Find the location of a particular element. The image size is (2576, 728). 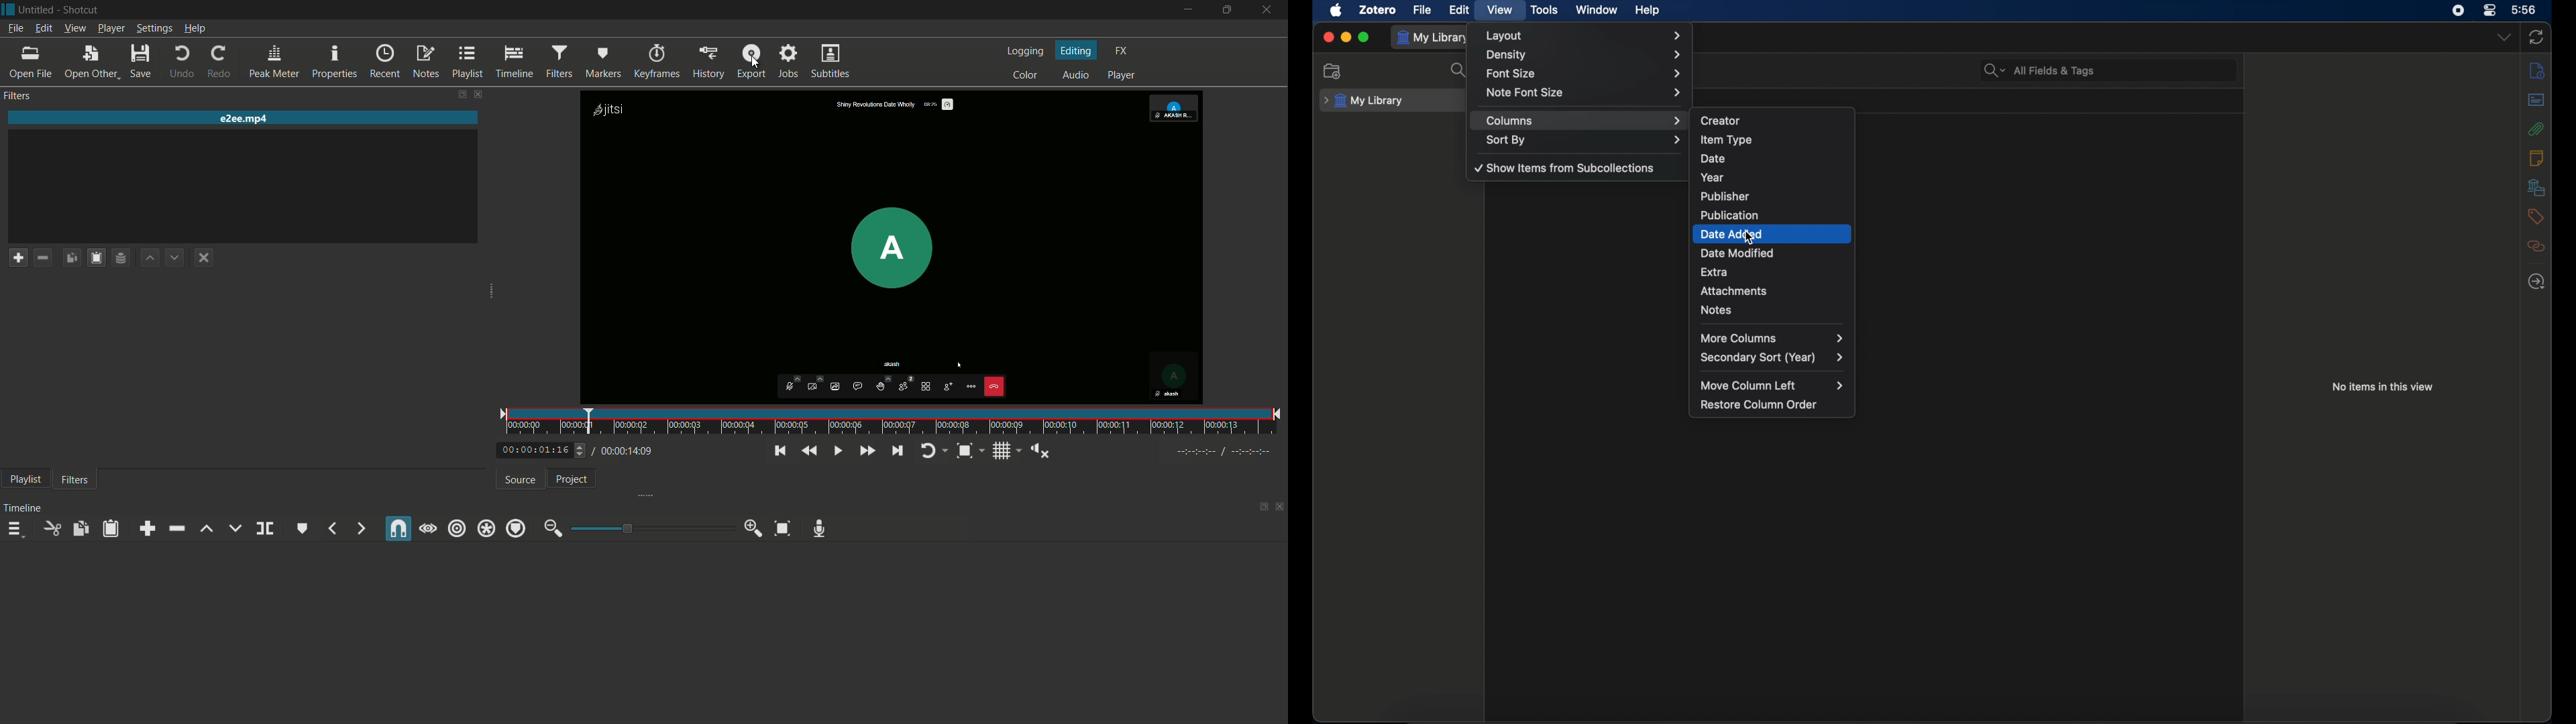

show items from sub collections is located at coordinates (1563, 169).